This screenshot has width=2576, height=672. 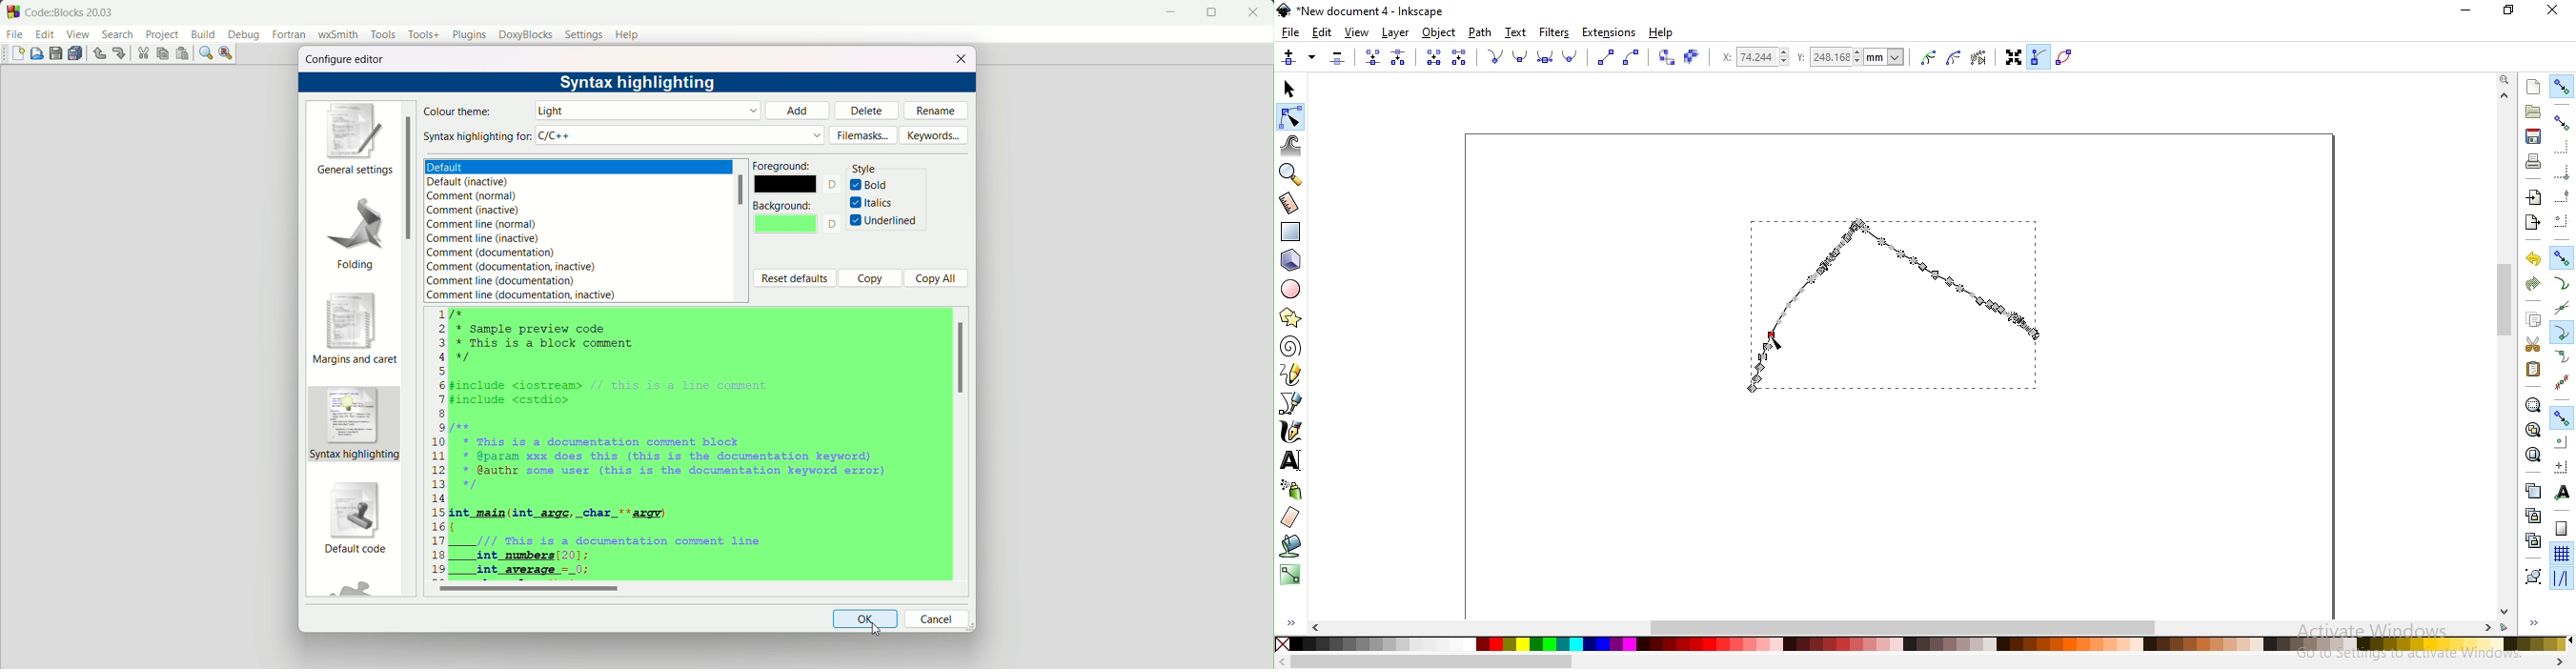 What do you see at coordinates (835, 223) in the screenshot?
I see `text` at bounding box center [835, 223].